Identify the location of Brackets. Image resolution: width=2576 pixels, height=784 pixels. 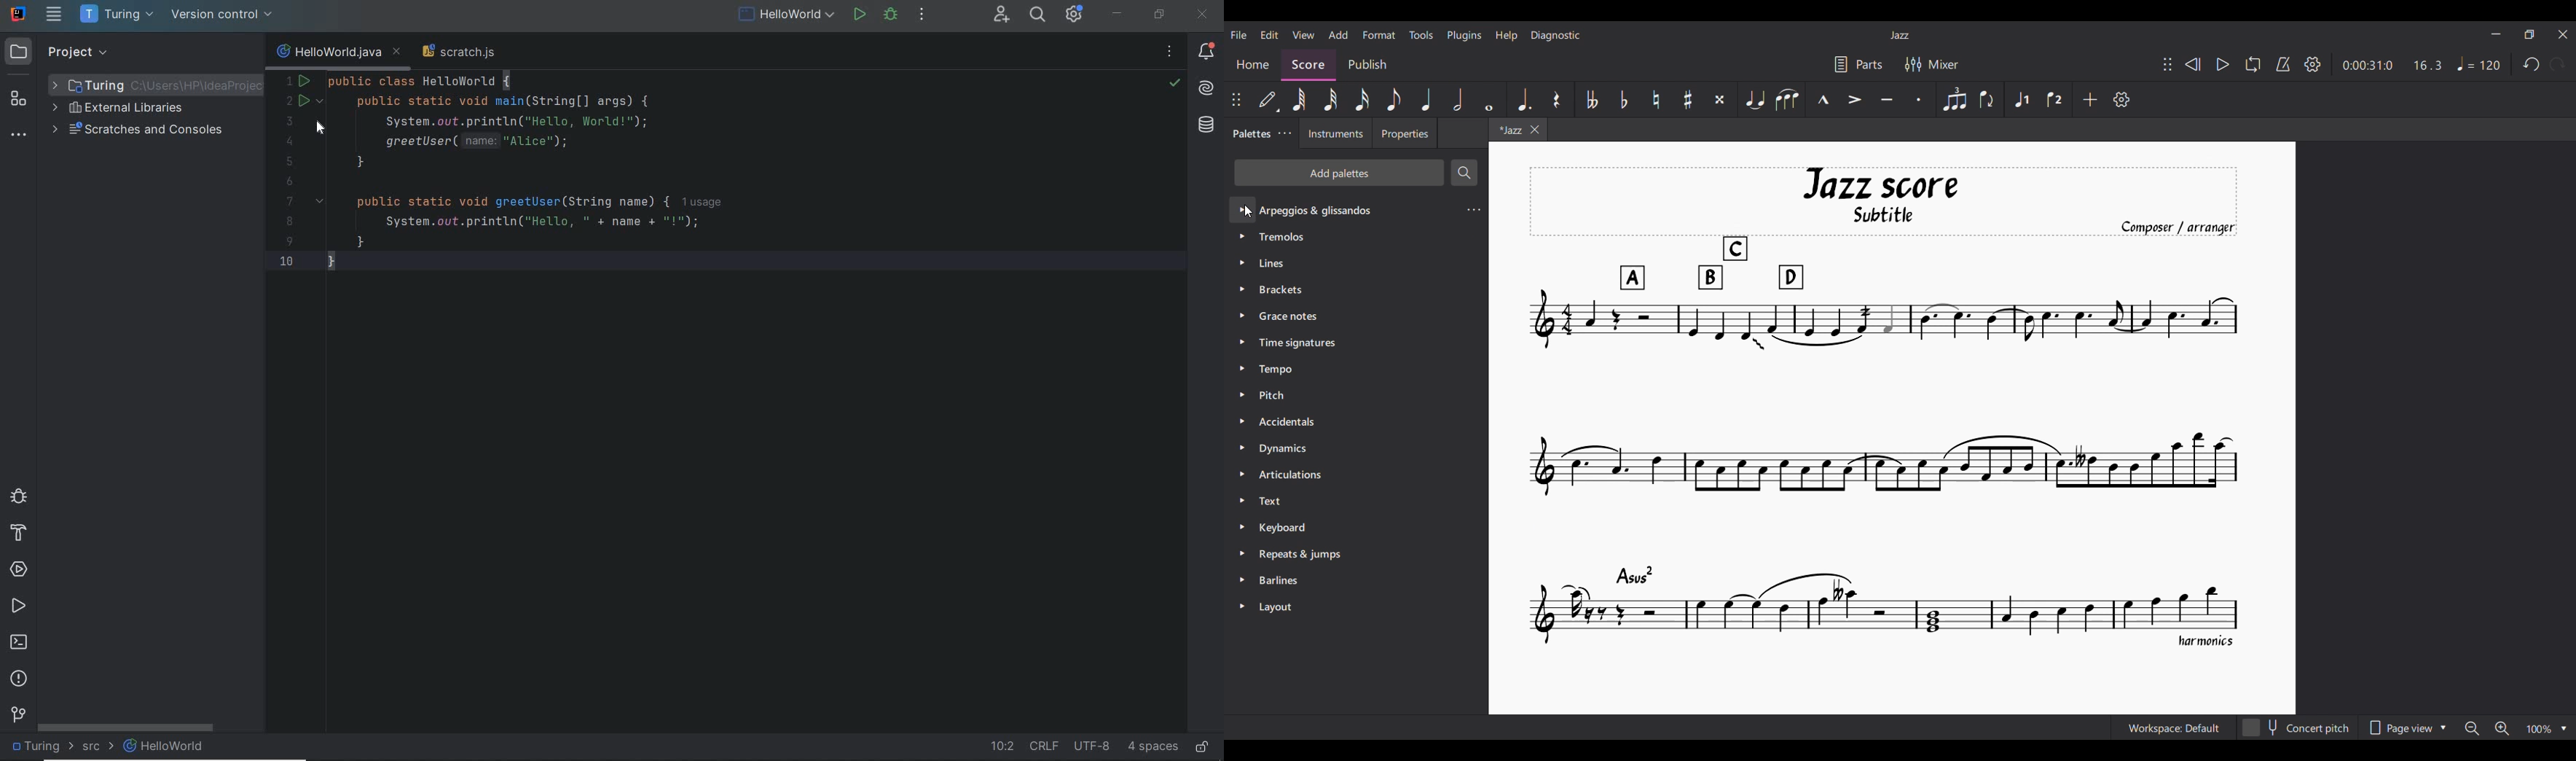
(1287, 289).